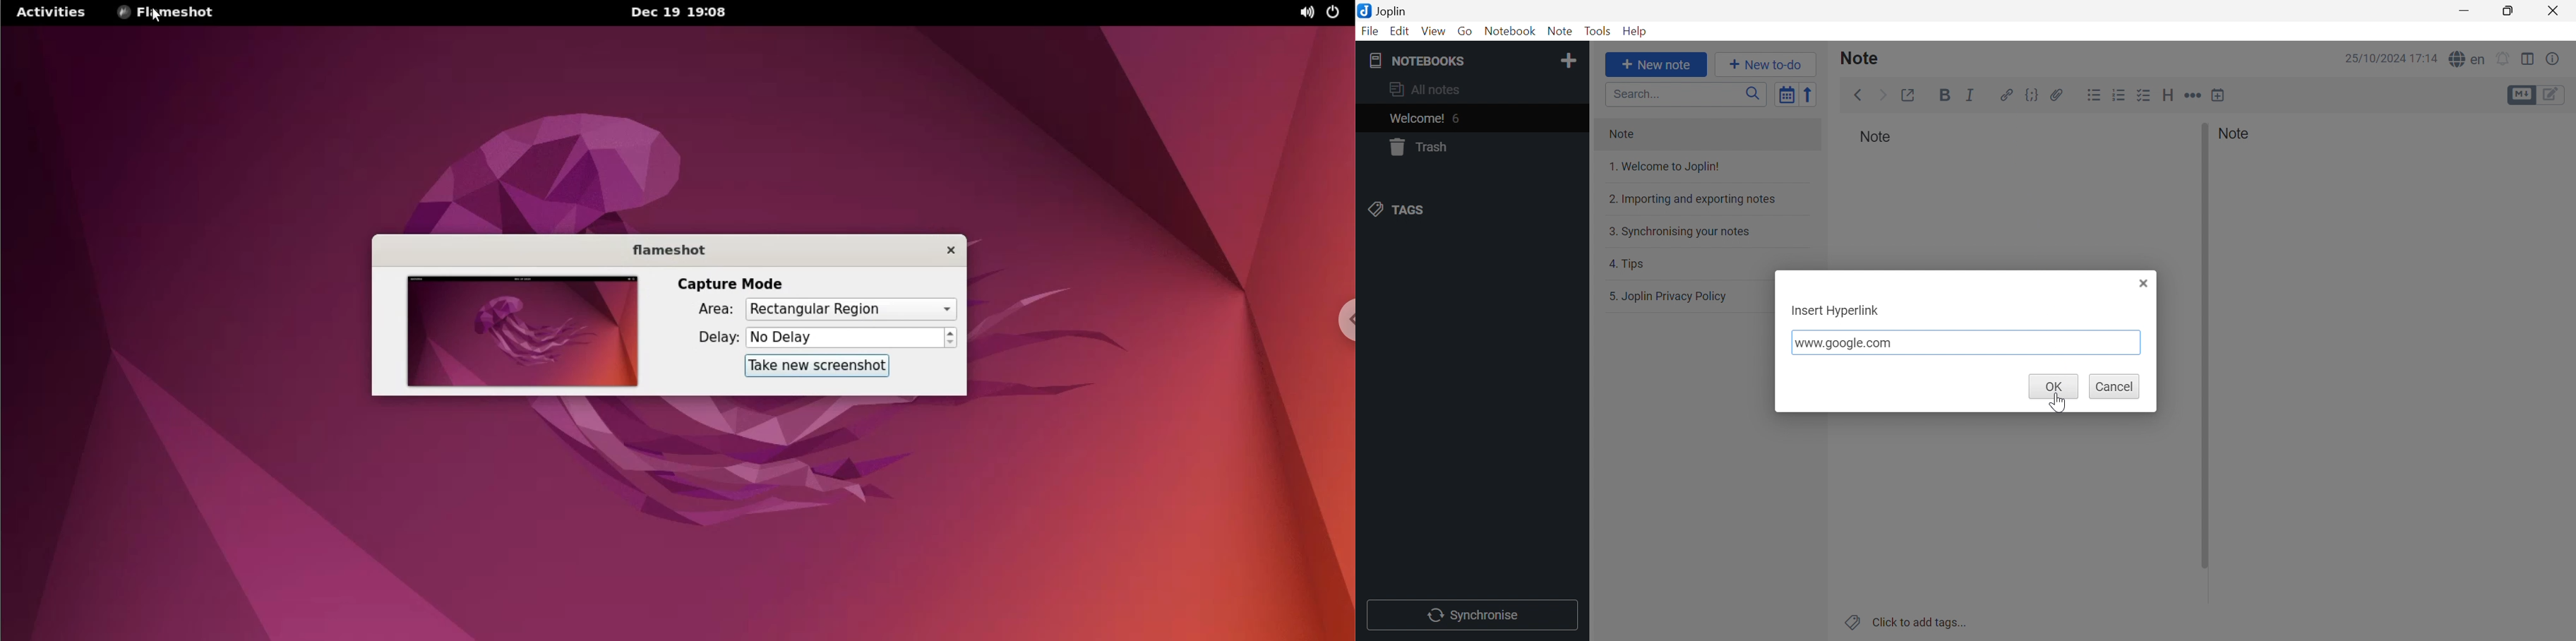 Image resolution: width=2576 pixels, height=644 pixels. Describe the element at coordinates (1597, 32) in the screenshot. I see `Tools` at that location.